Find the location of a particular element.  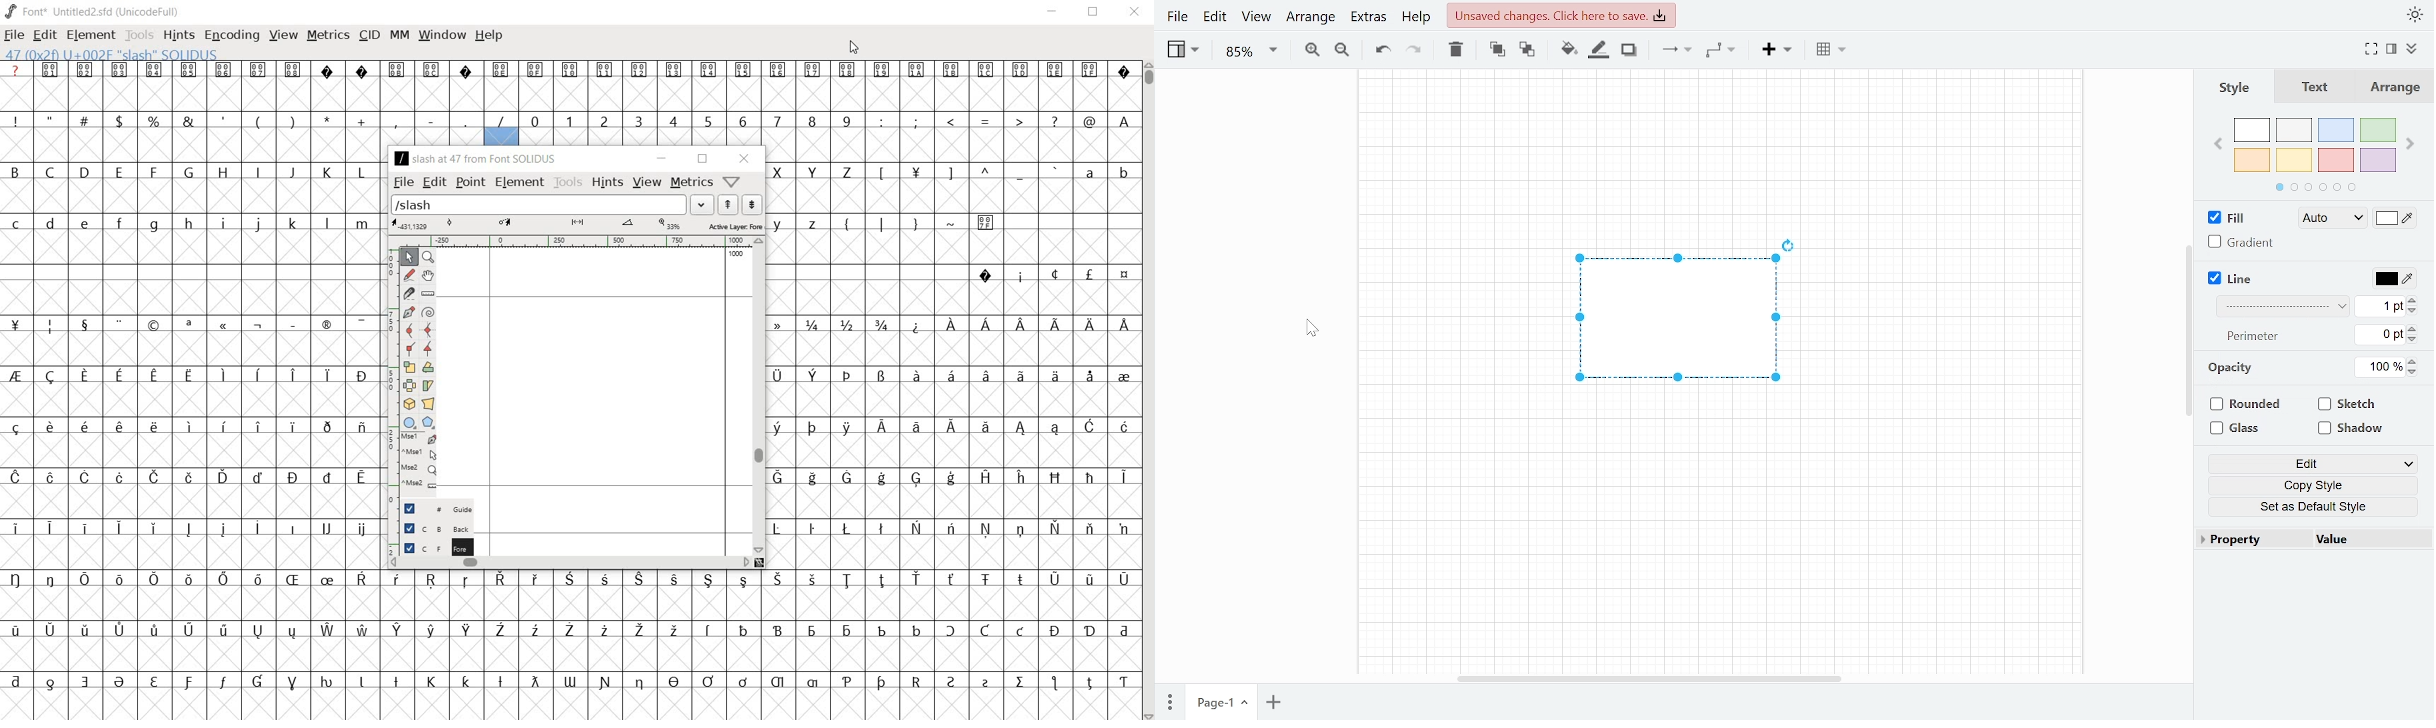

Arrange is located at coordinates (1308, 18).